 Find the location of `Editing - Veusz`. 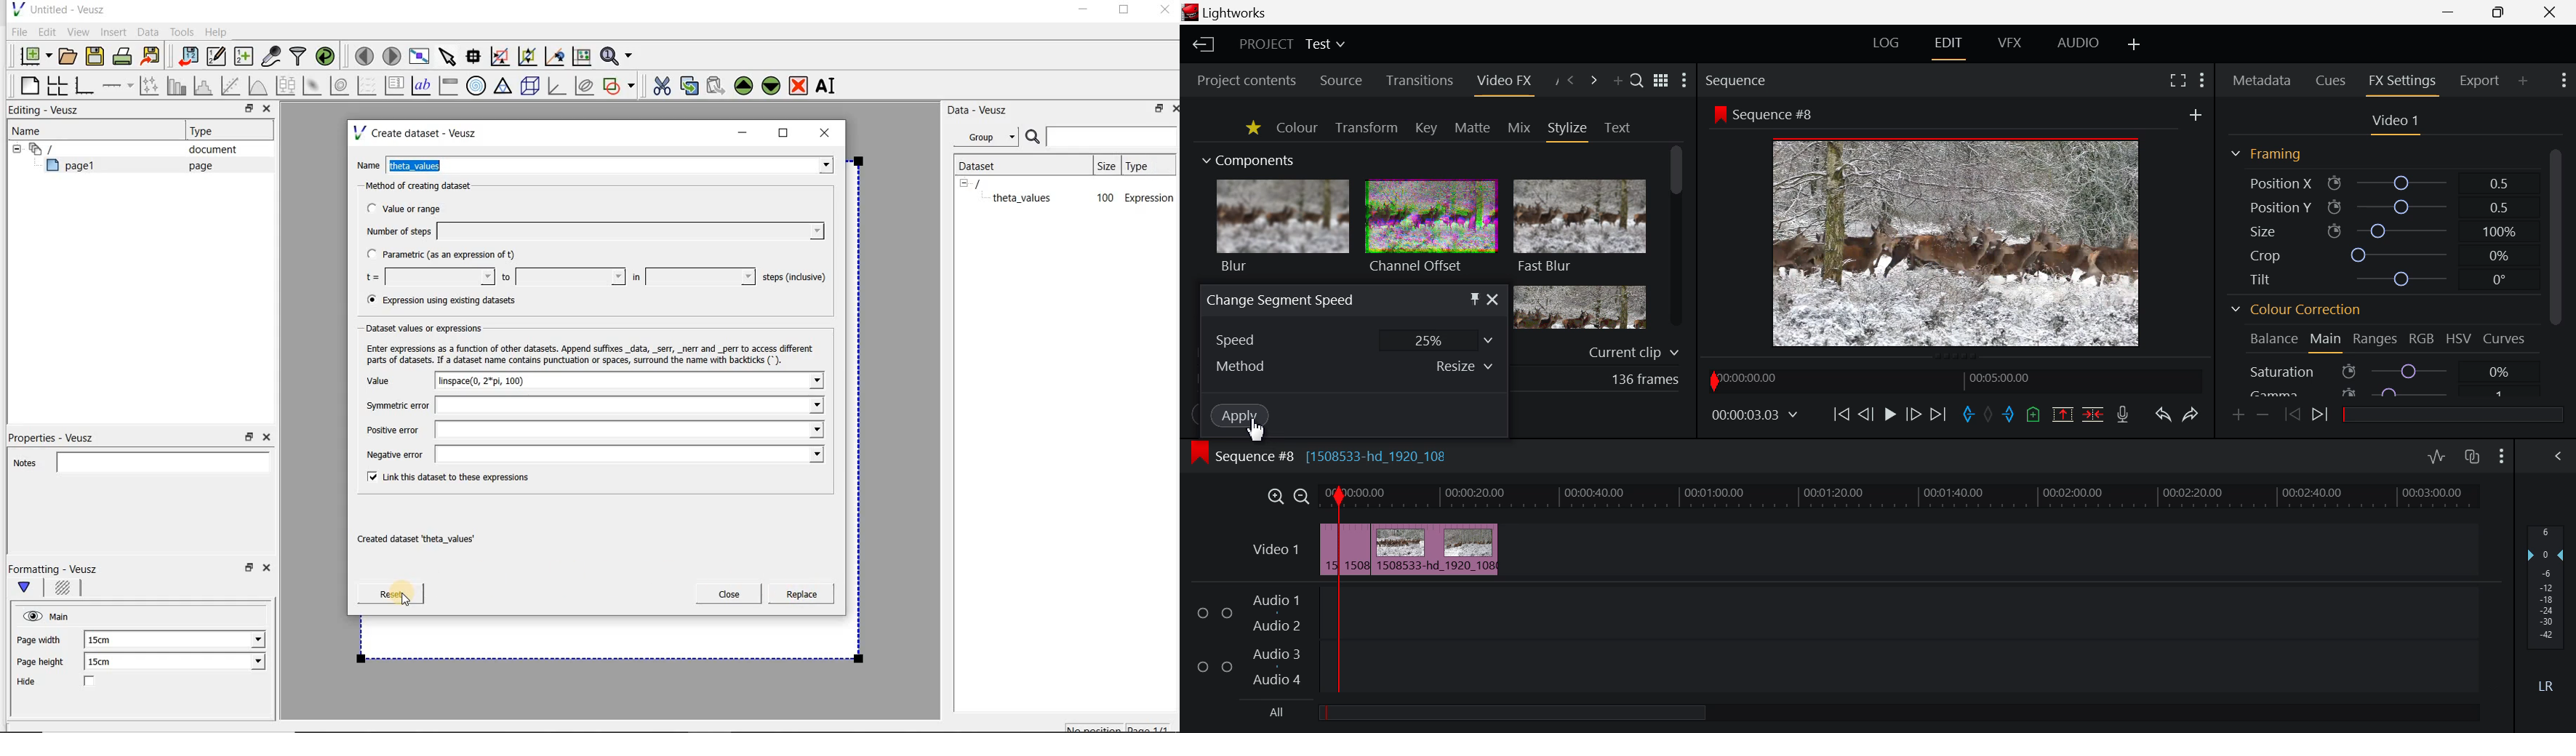

Editing - Veusz is located at coordinates (47, 111).